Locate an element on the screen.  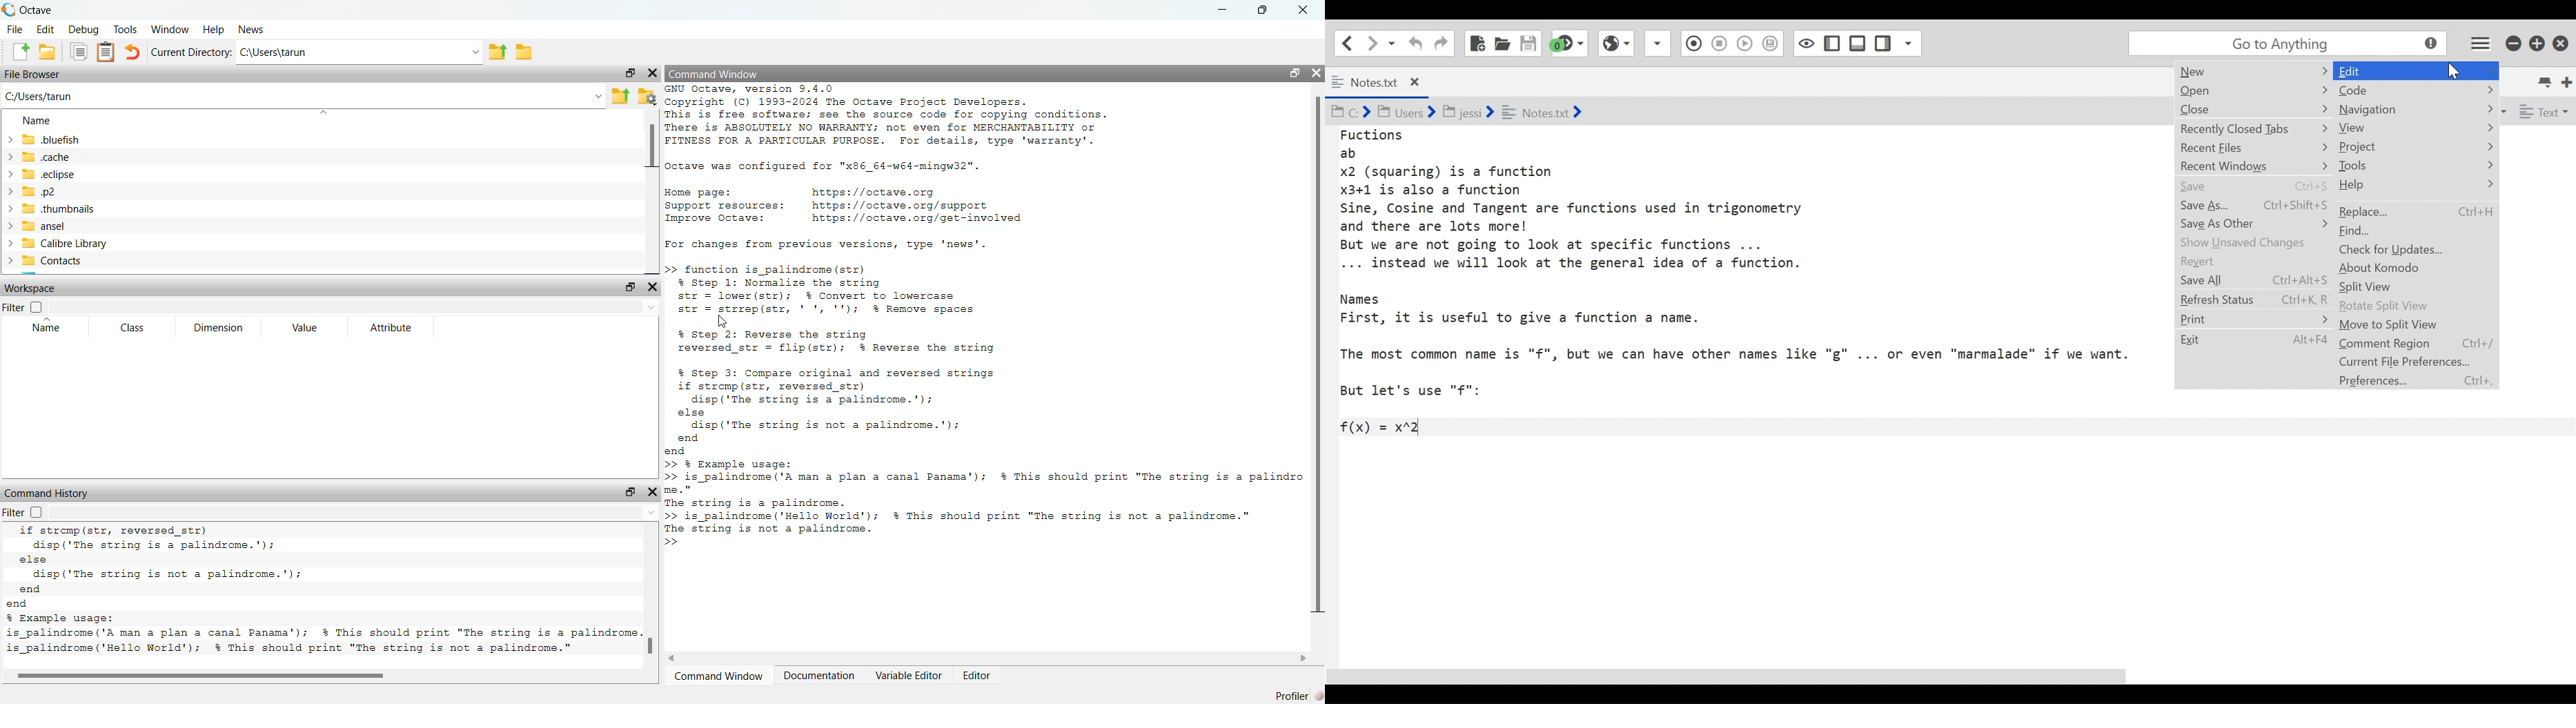
browse directories is located at coordinates (524, 52).